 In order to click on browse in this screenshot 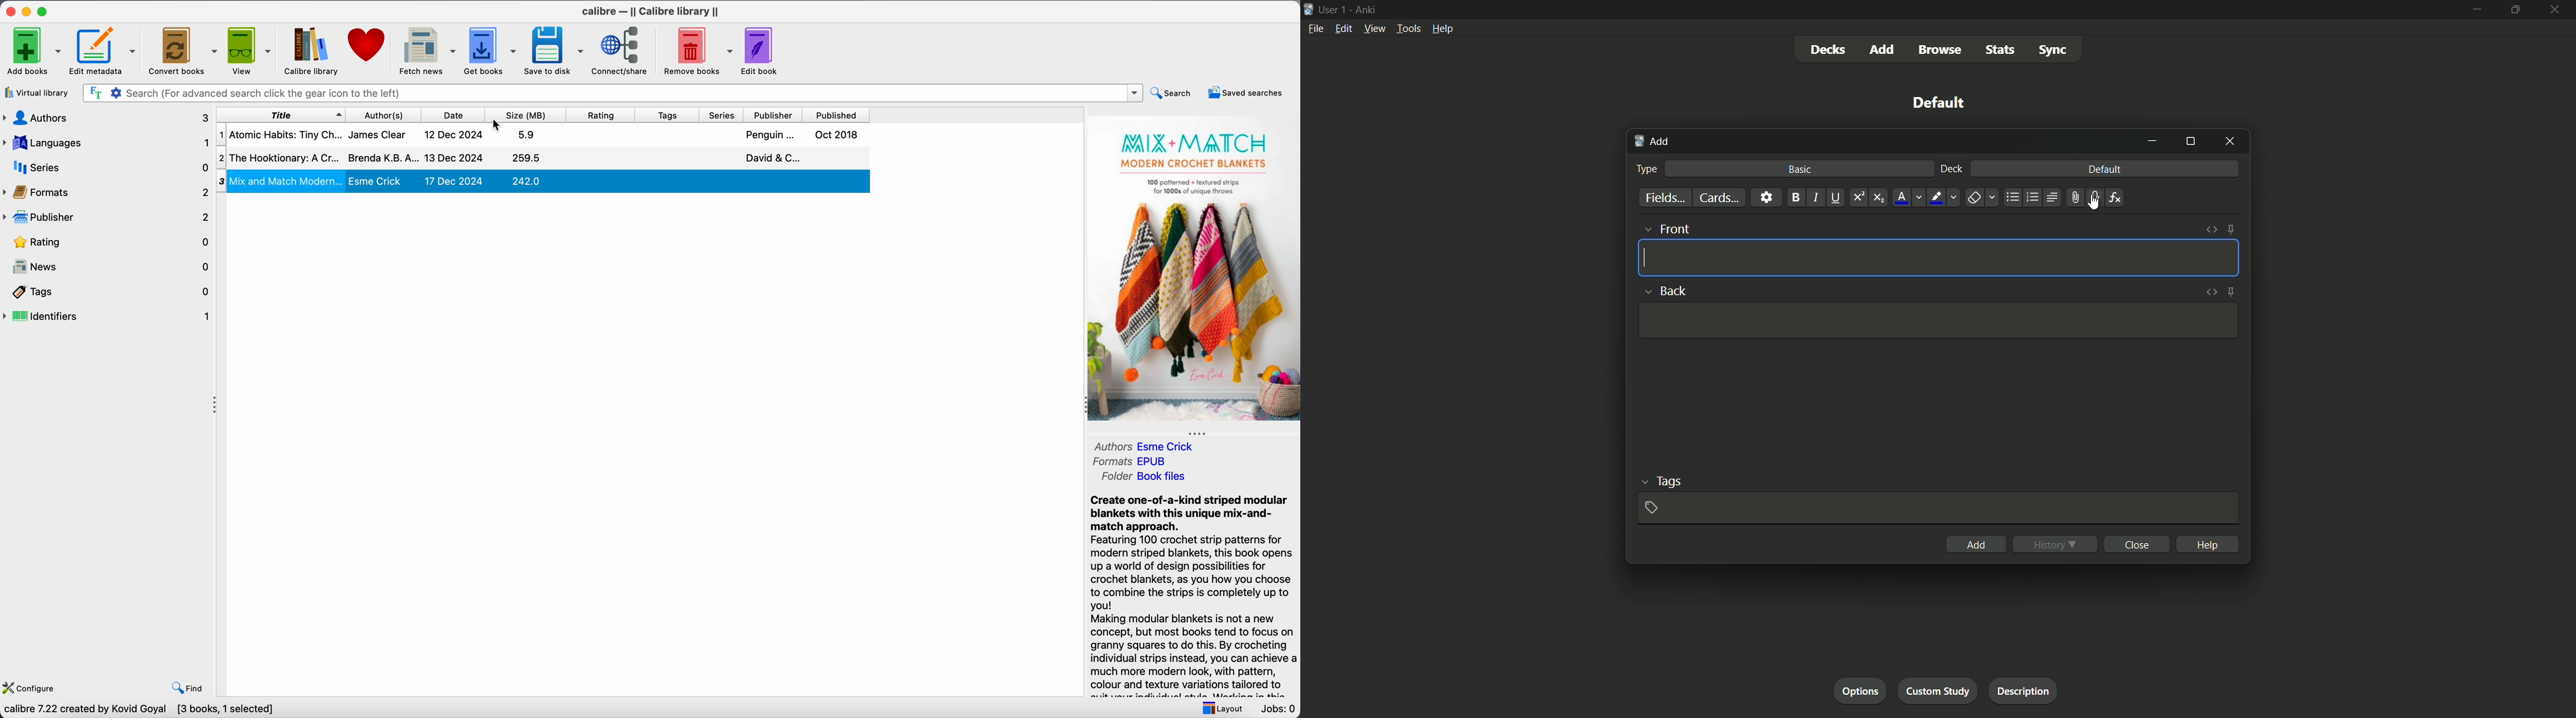, I will do `click(1943, 50)`.